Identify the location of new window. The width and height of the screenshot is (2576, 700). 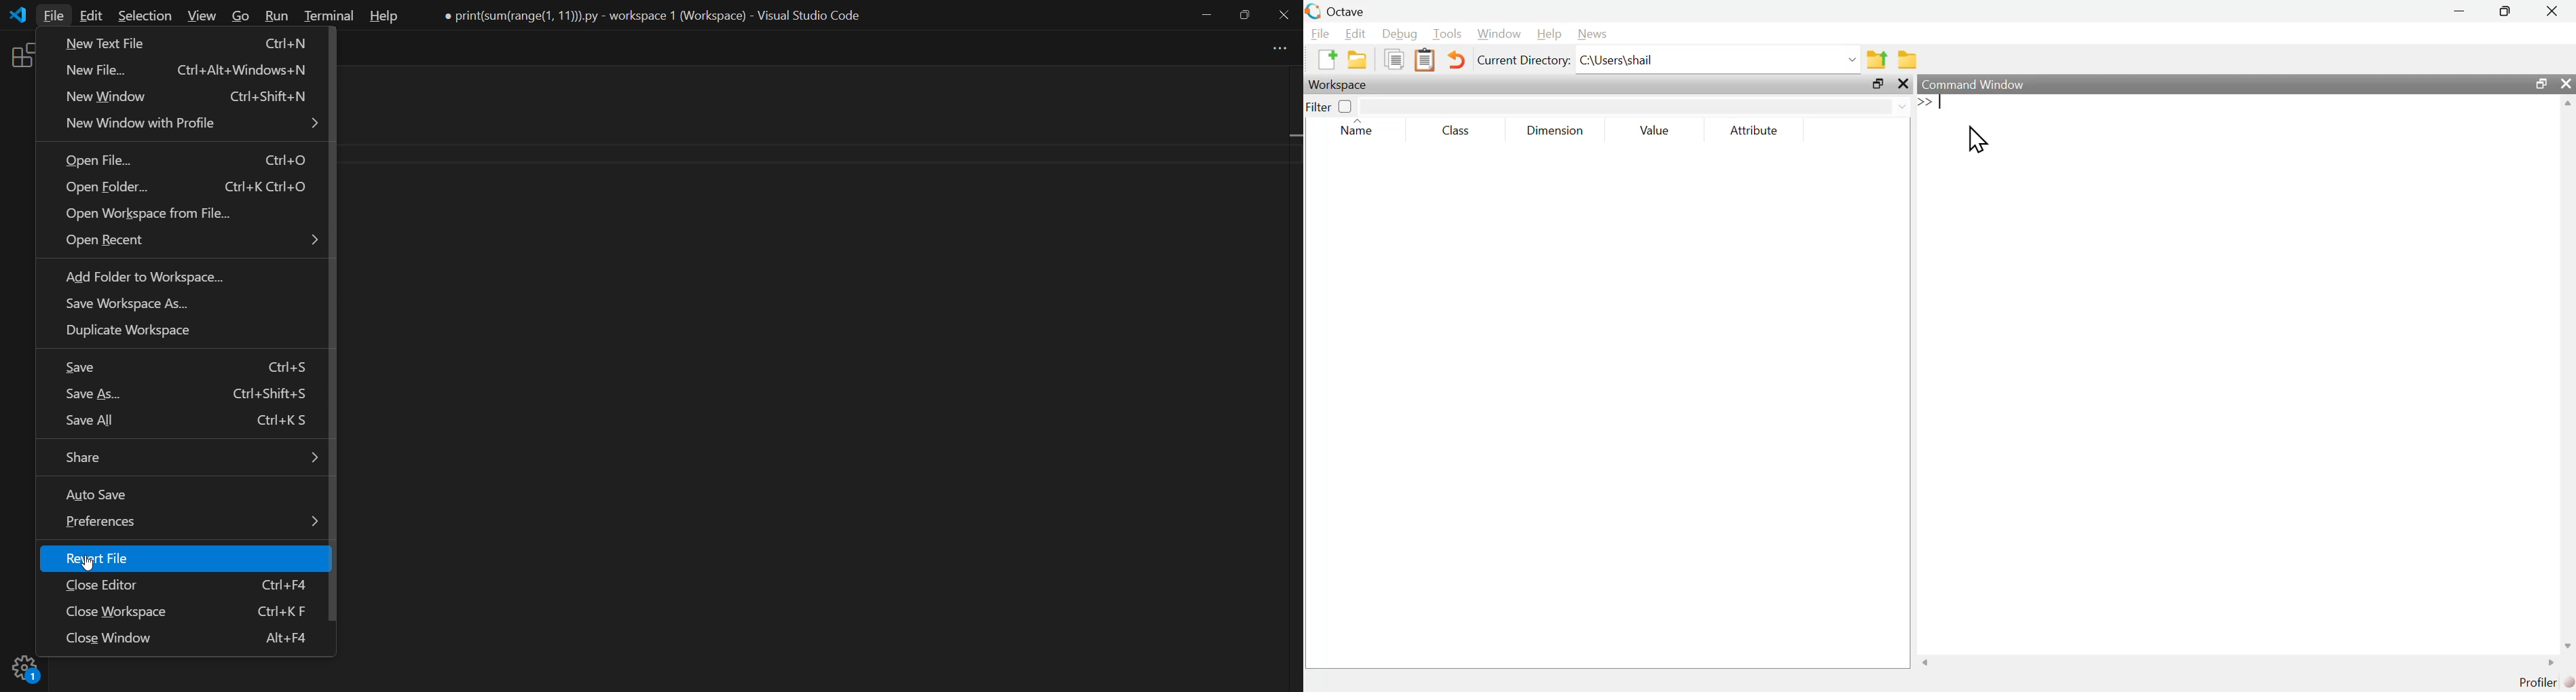
(189, 99).